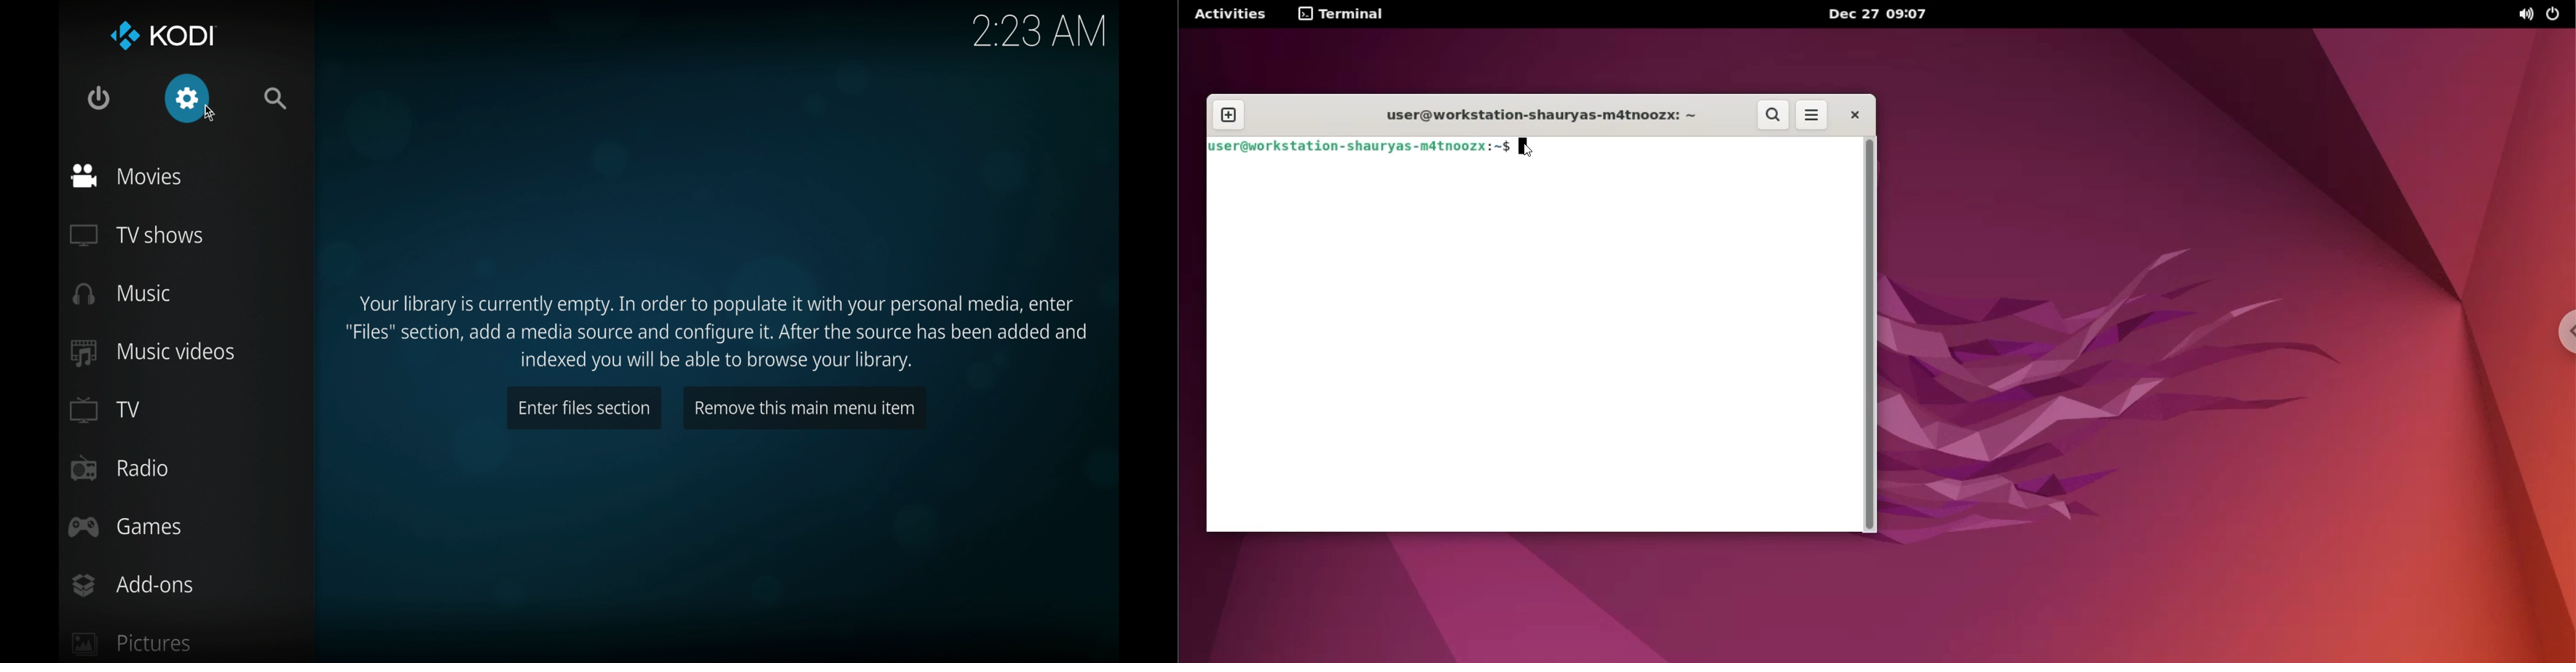 The image size is (2576, 672). I want to click on Terminal , so click(1352, 15).